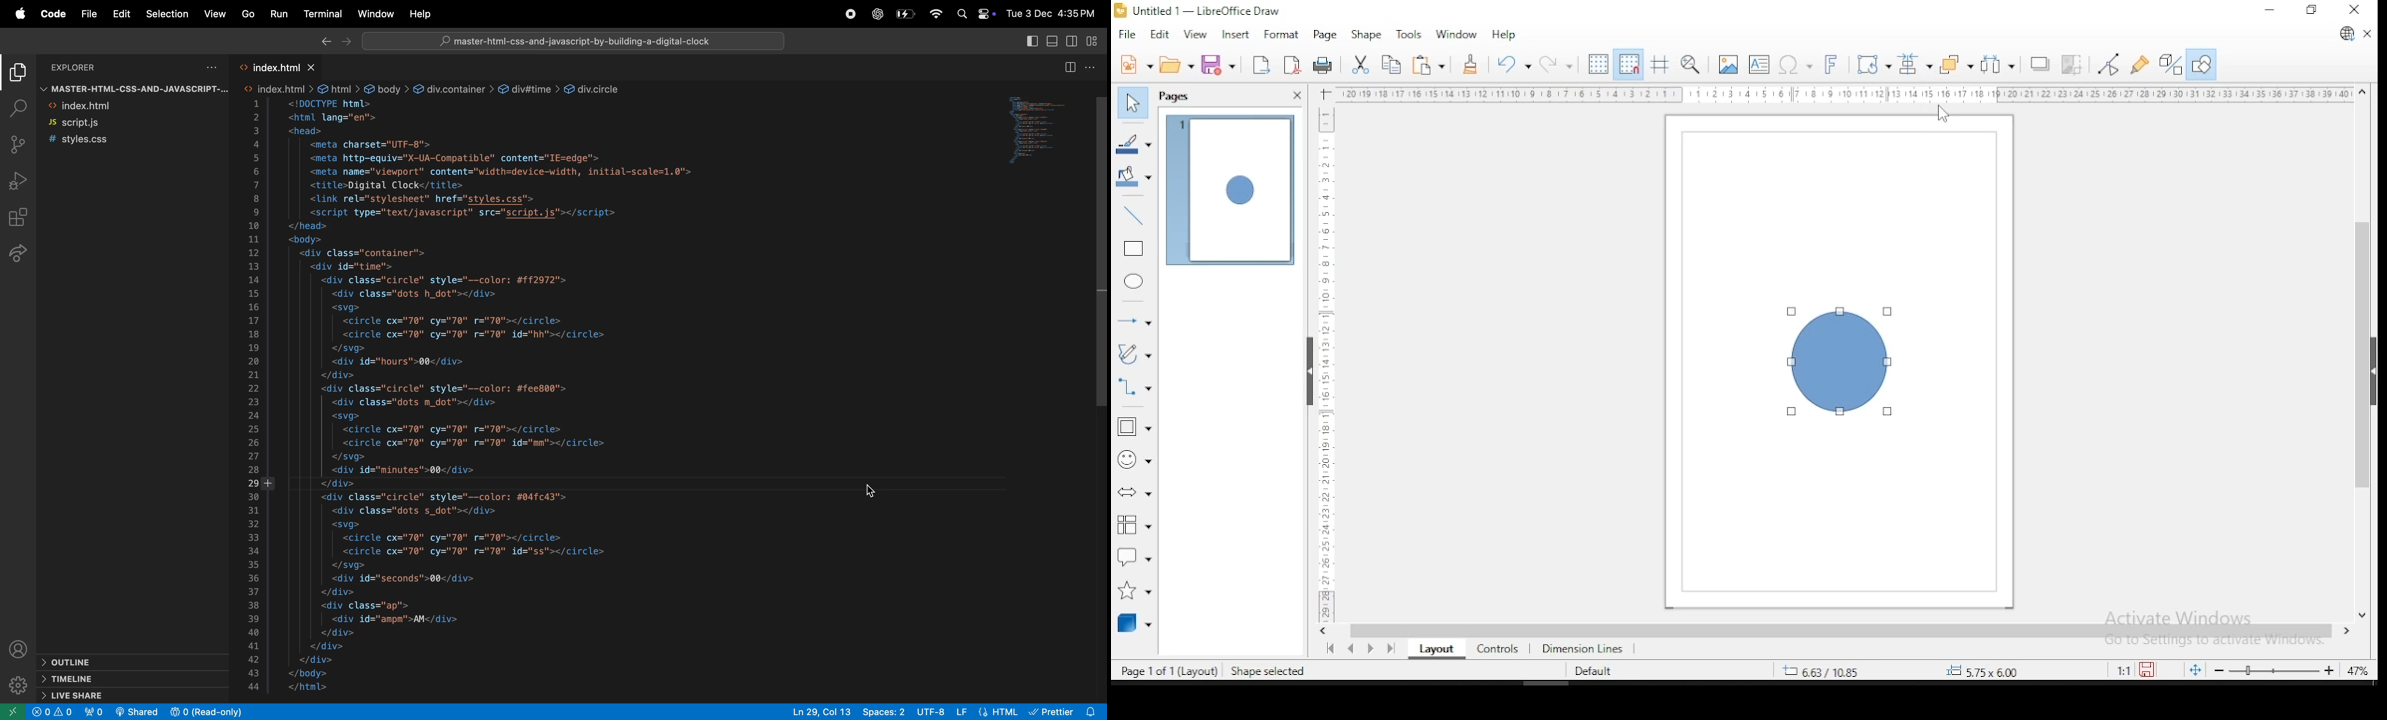 The image size is (2408, 728). Describe the element at coordinates (1328, 649) in the screenshot. I see `first page` at that location.